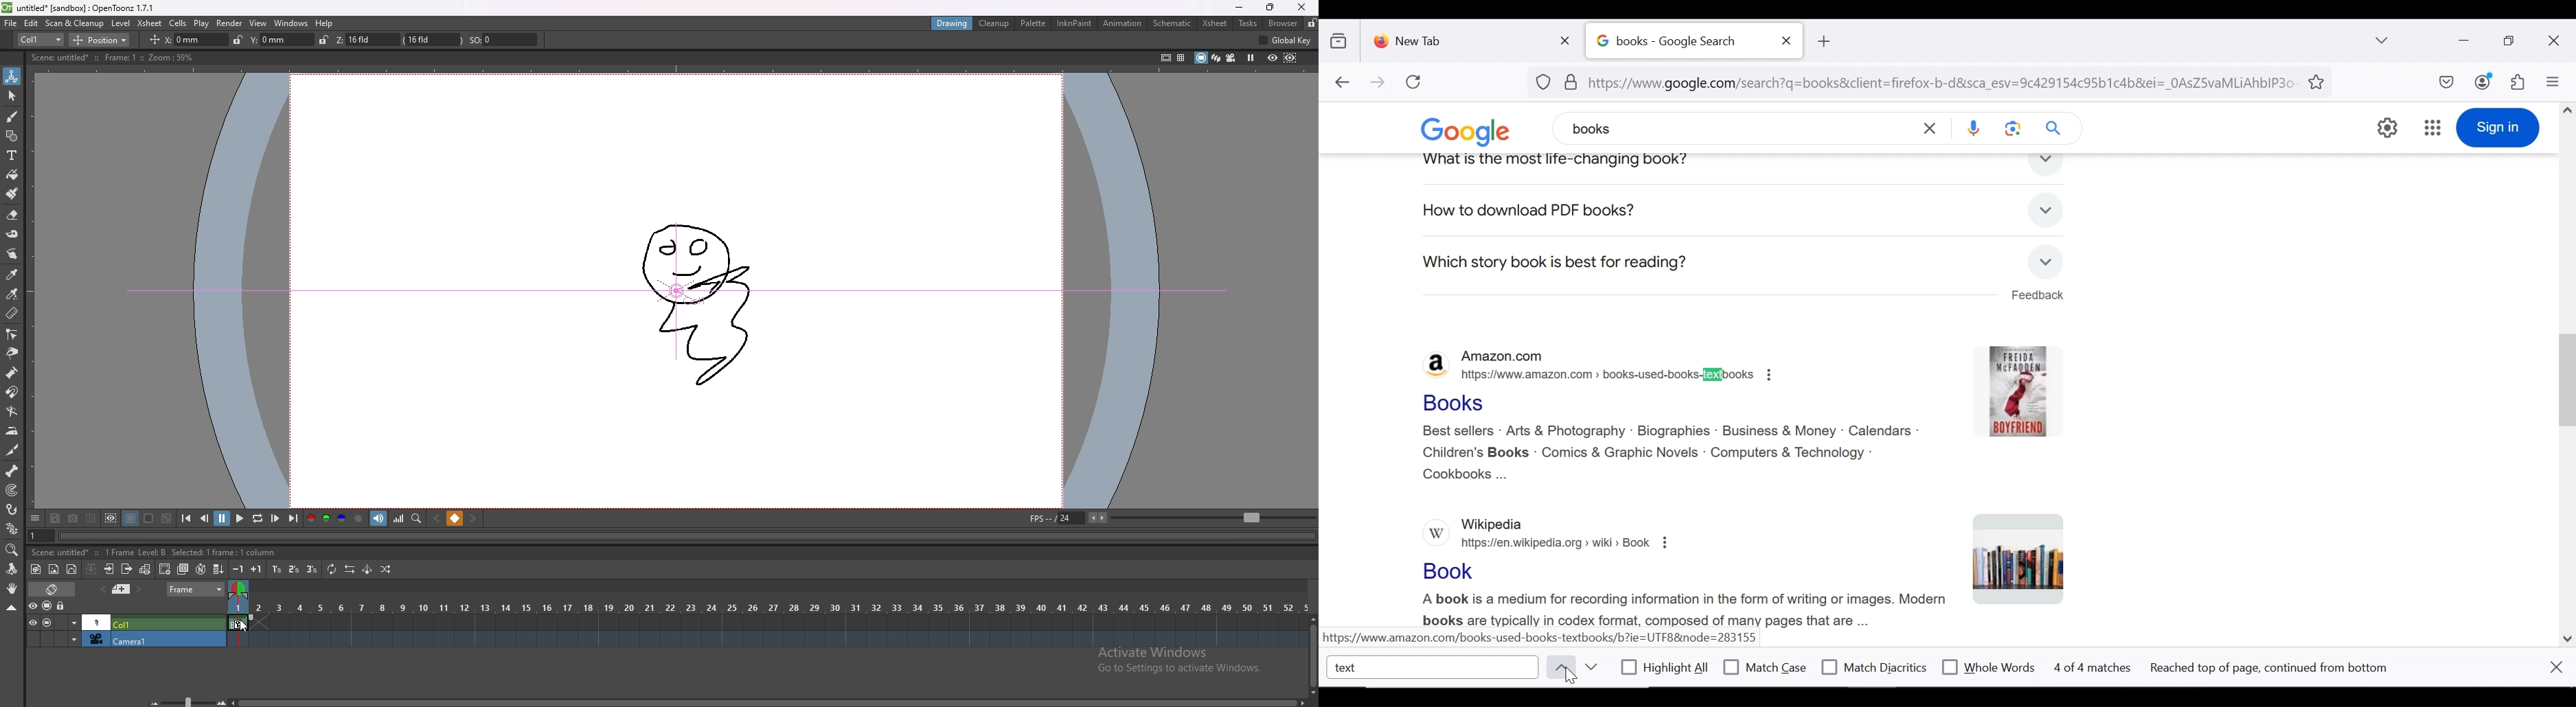  I want to click on images, so click(1486, 211).